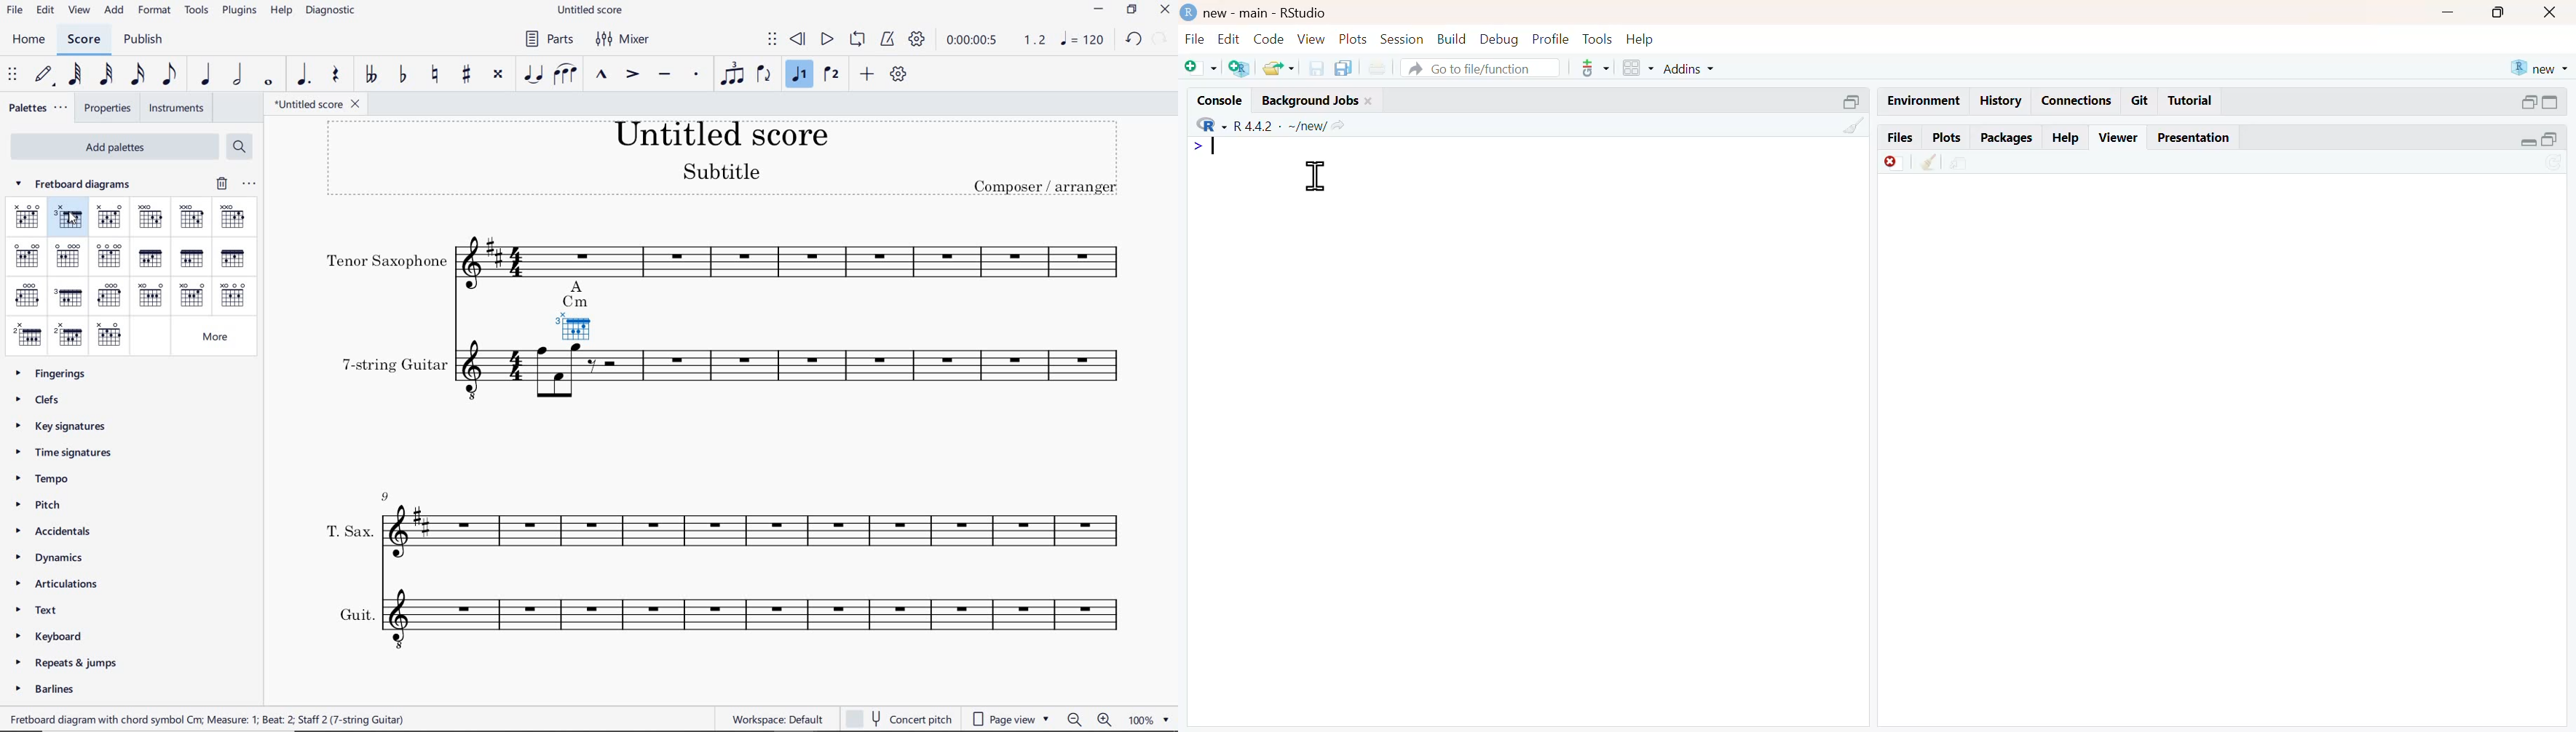 The height and width of the screenshot is (756, 2576). I want to click on CLEFS, so click(48, 402).